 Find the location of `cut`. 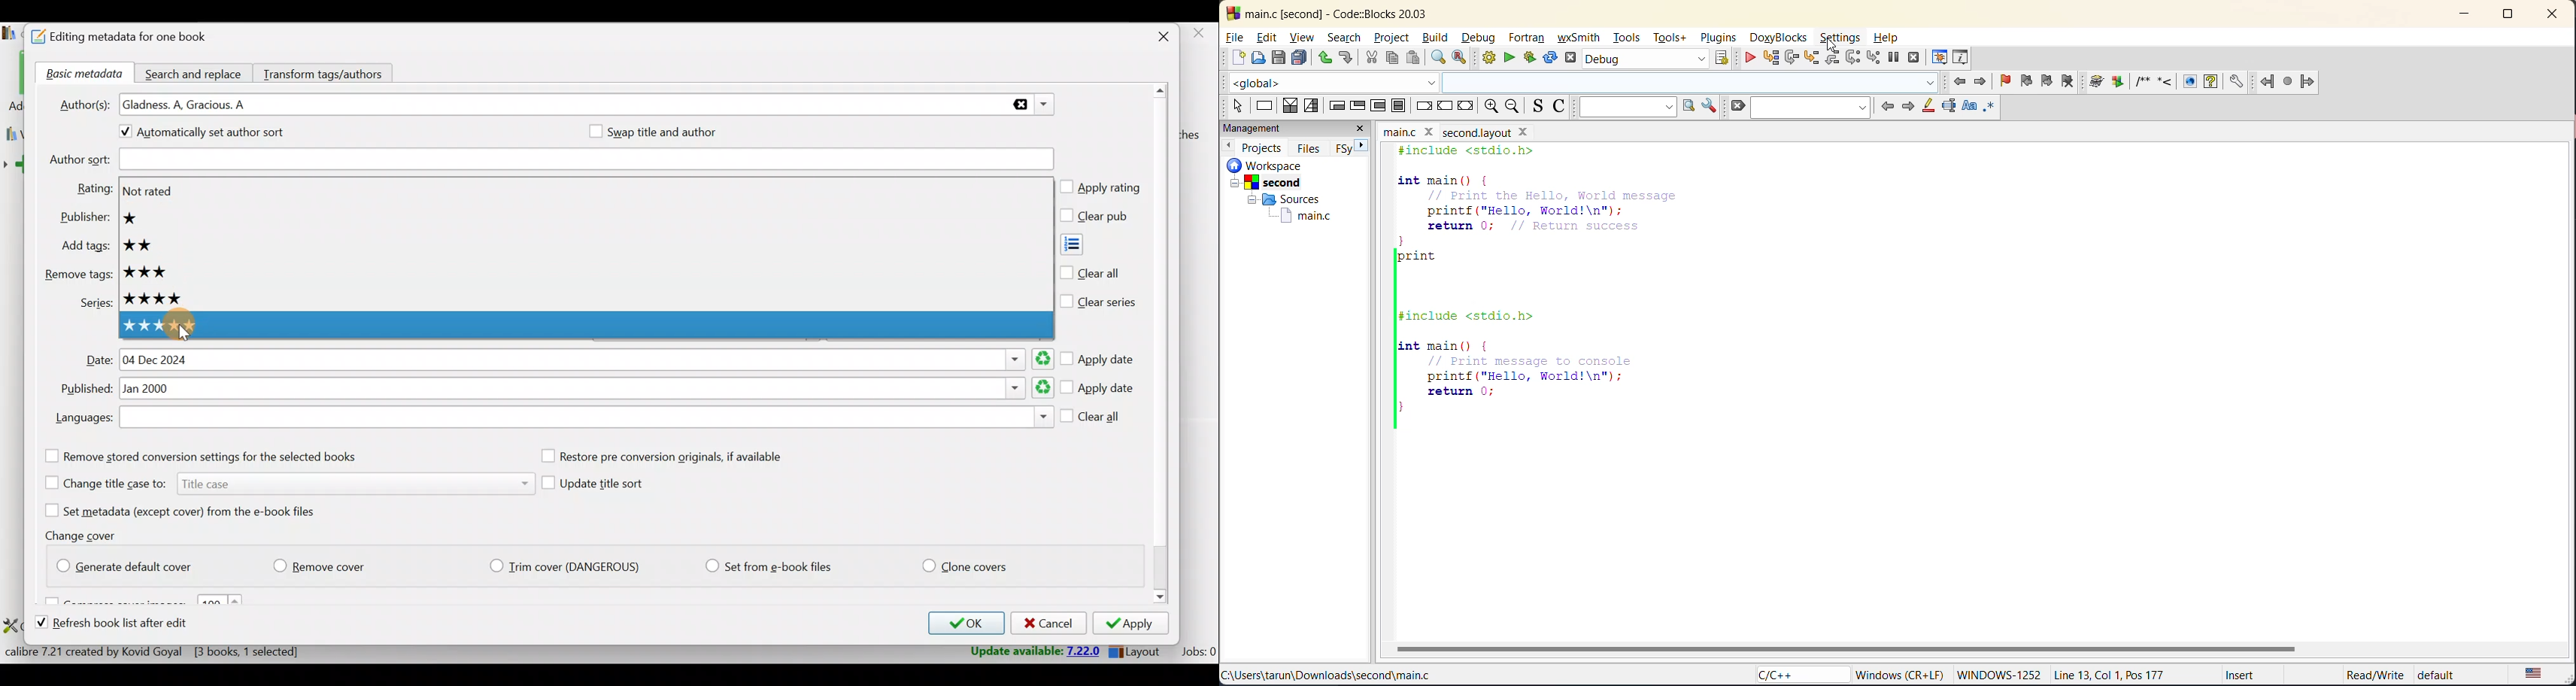

cut is located at coordinates (1370, 58).